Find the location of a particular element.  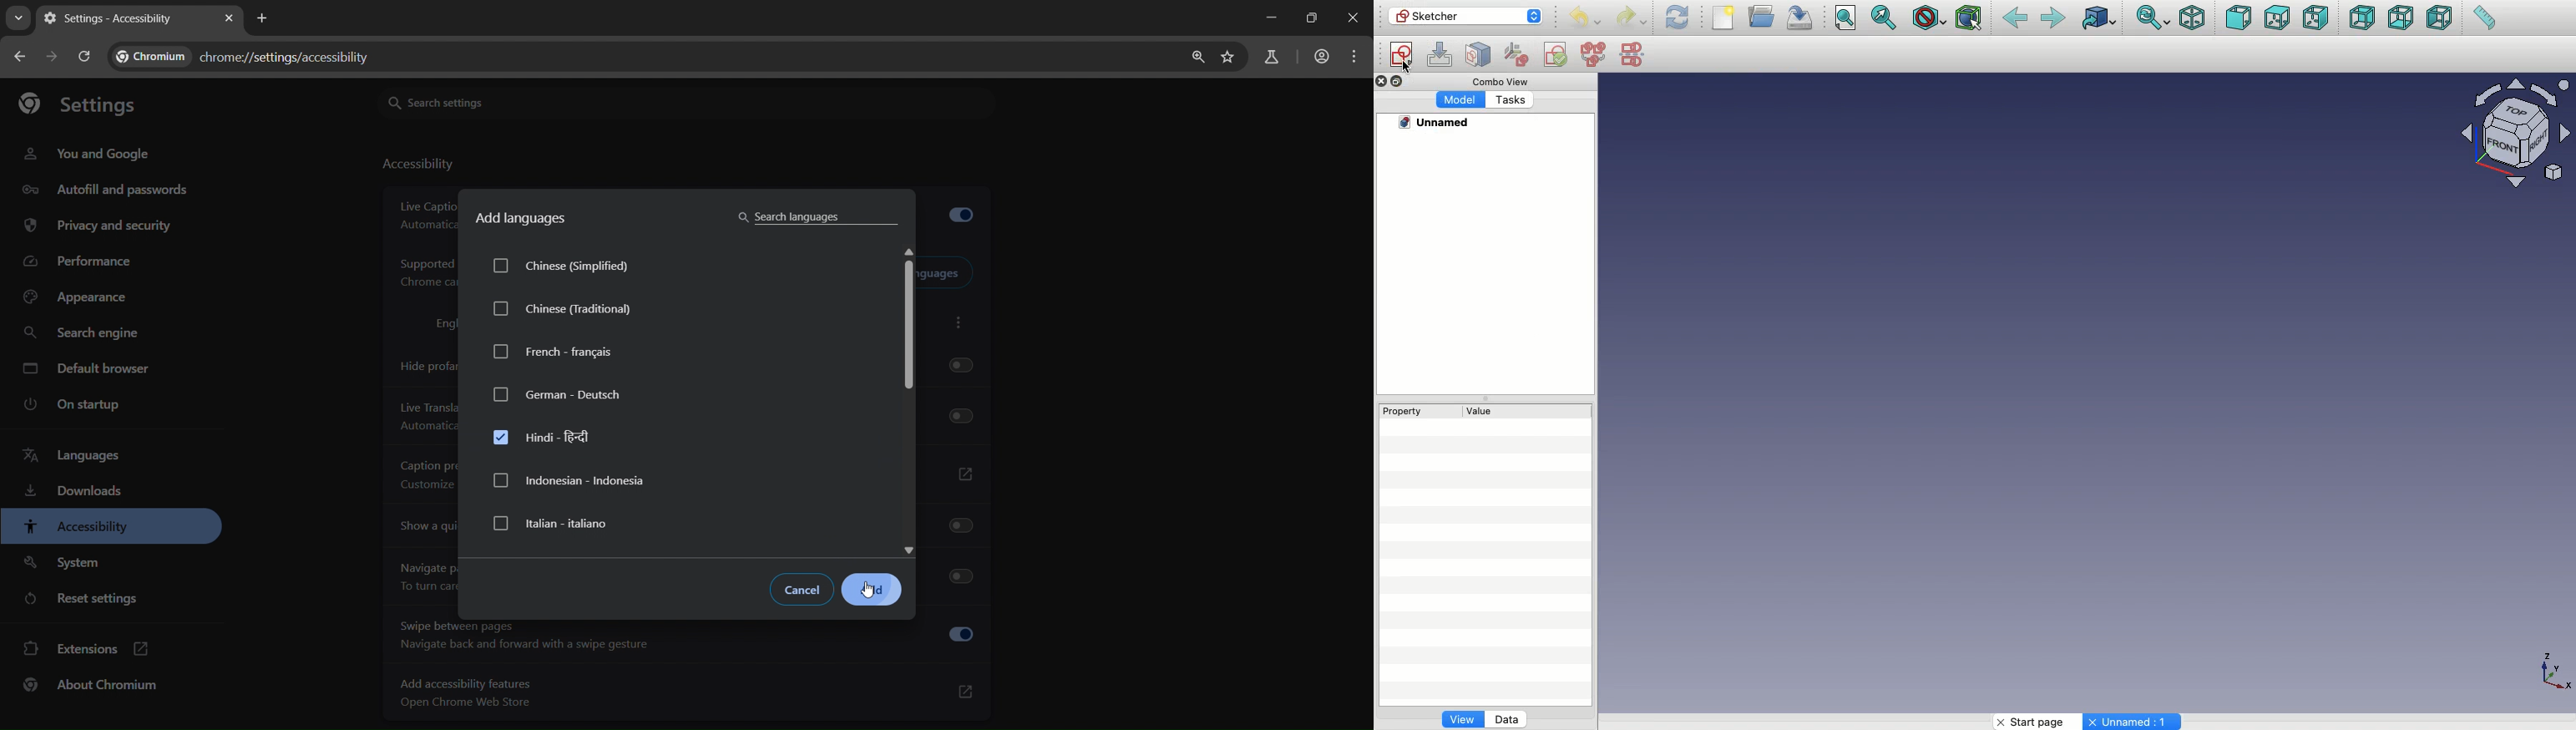

Fit selection is located at coordinates (1885, 17).